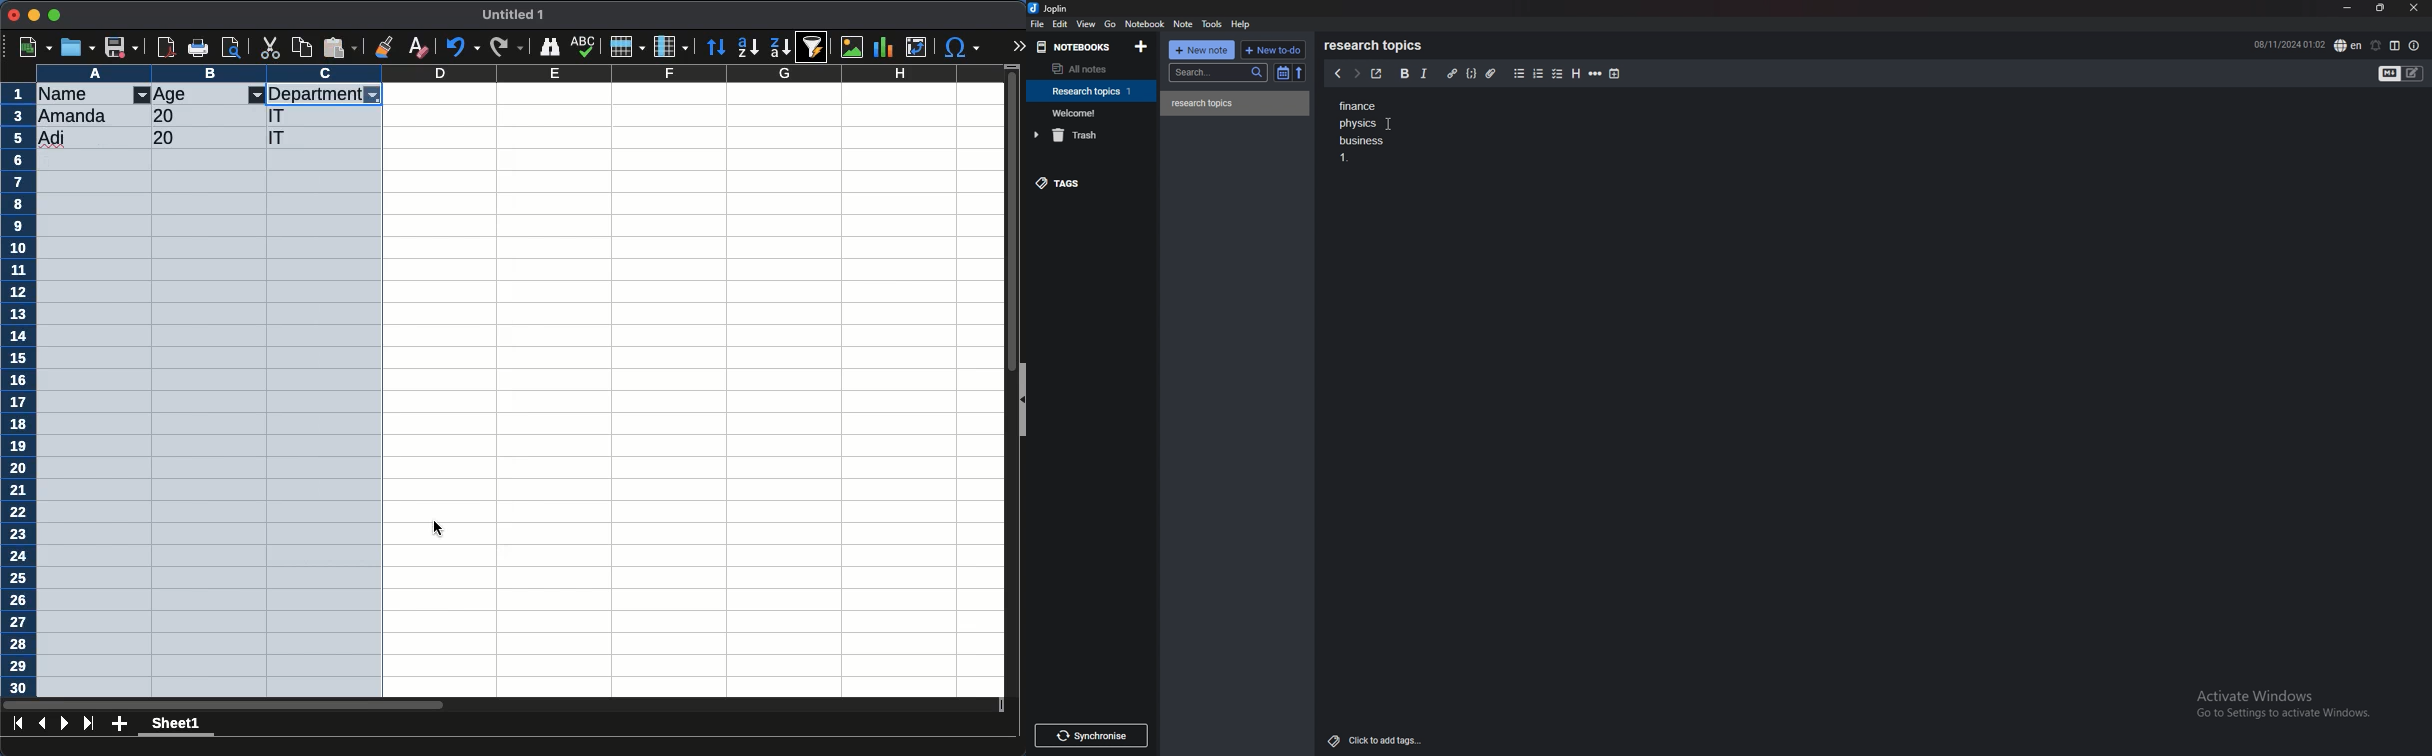  I want to click on all notes, so click(1086, 70).